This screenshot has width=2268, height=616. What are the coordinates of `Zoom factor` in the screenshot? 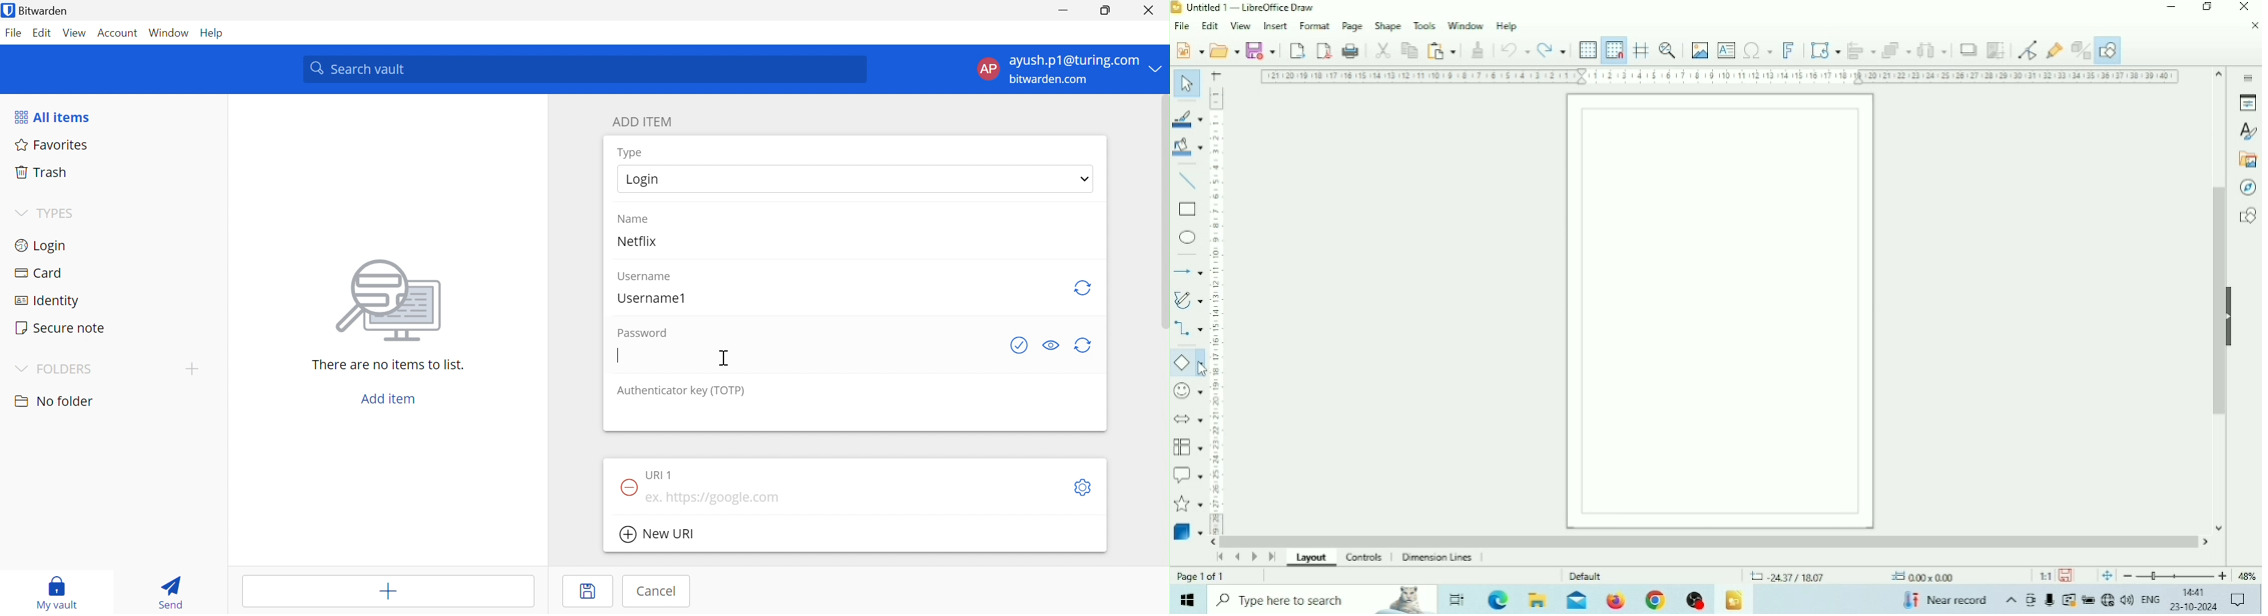 It's located at (2247, 576).